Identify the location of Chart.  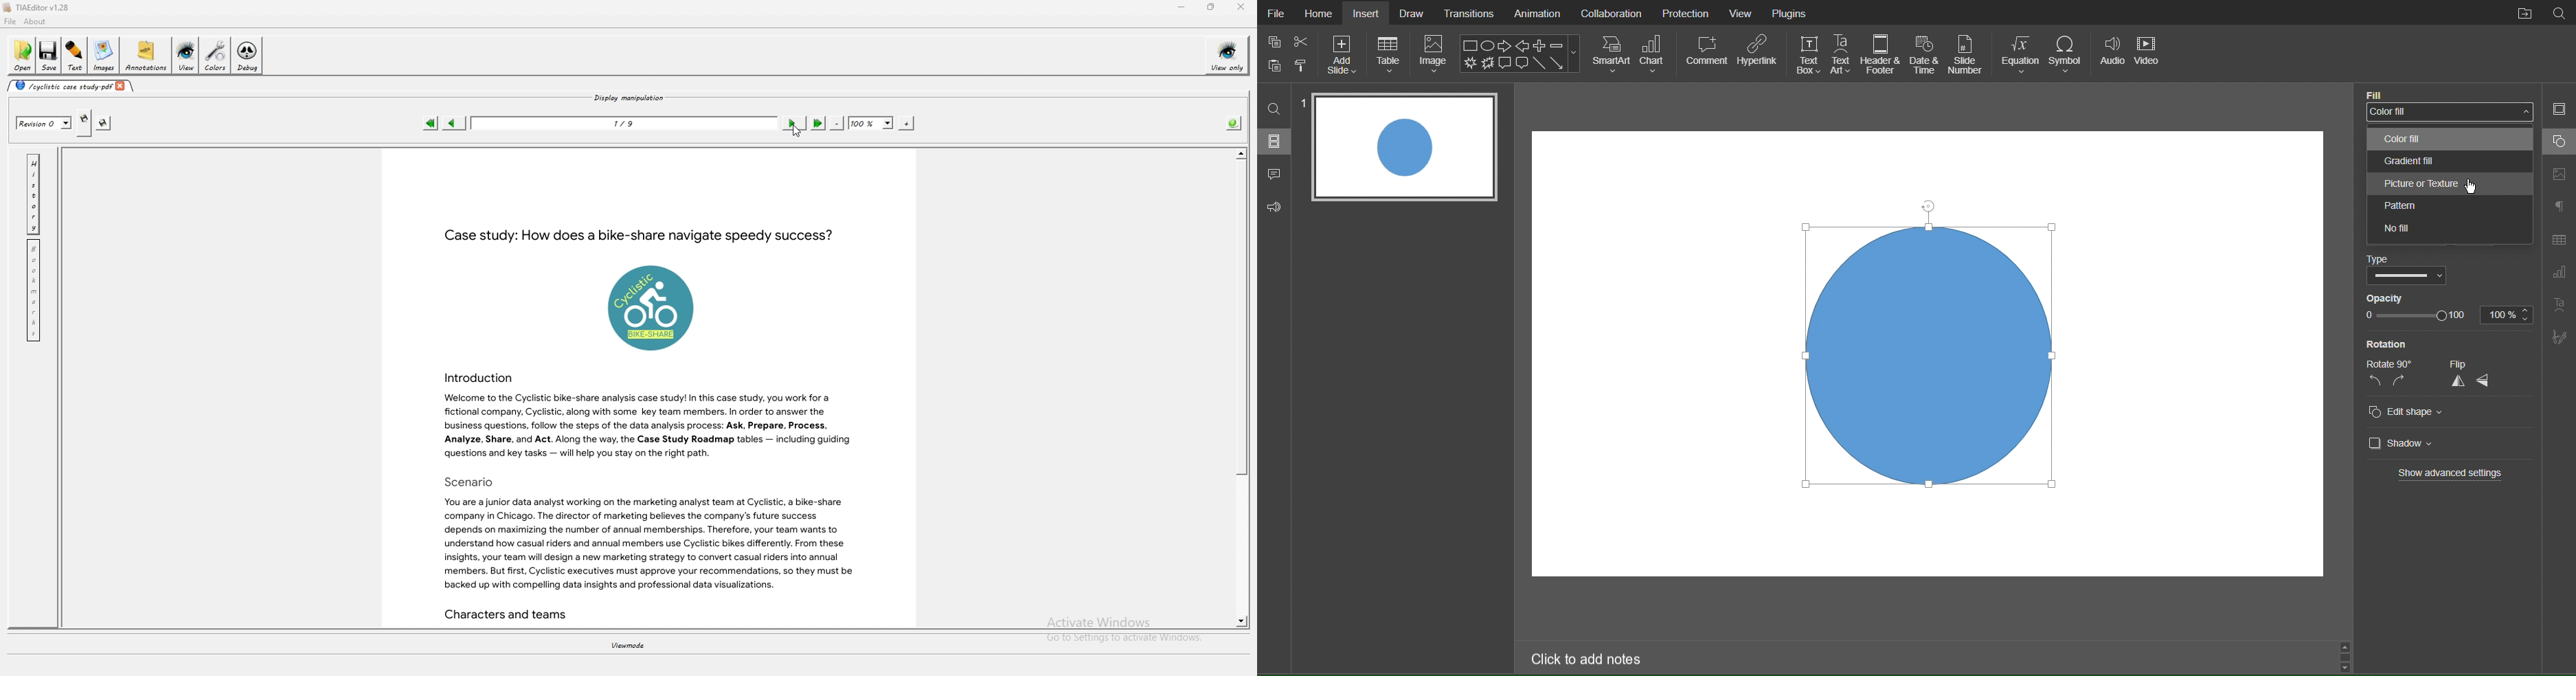
(1658, 55).